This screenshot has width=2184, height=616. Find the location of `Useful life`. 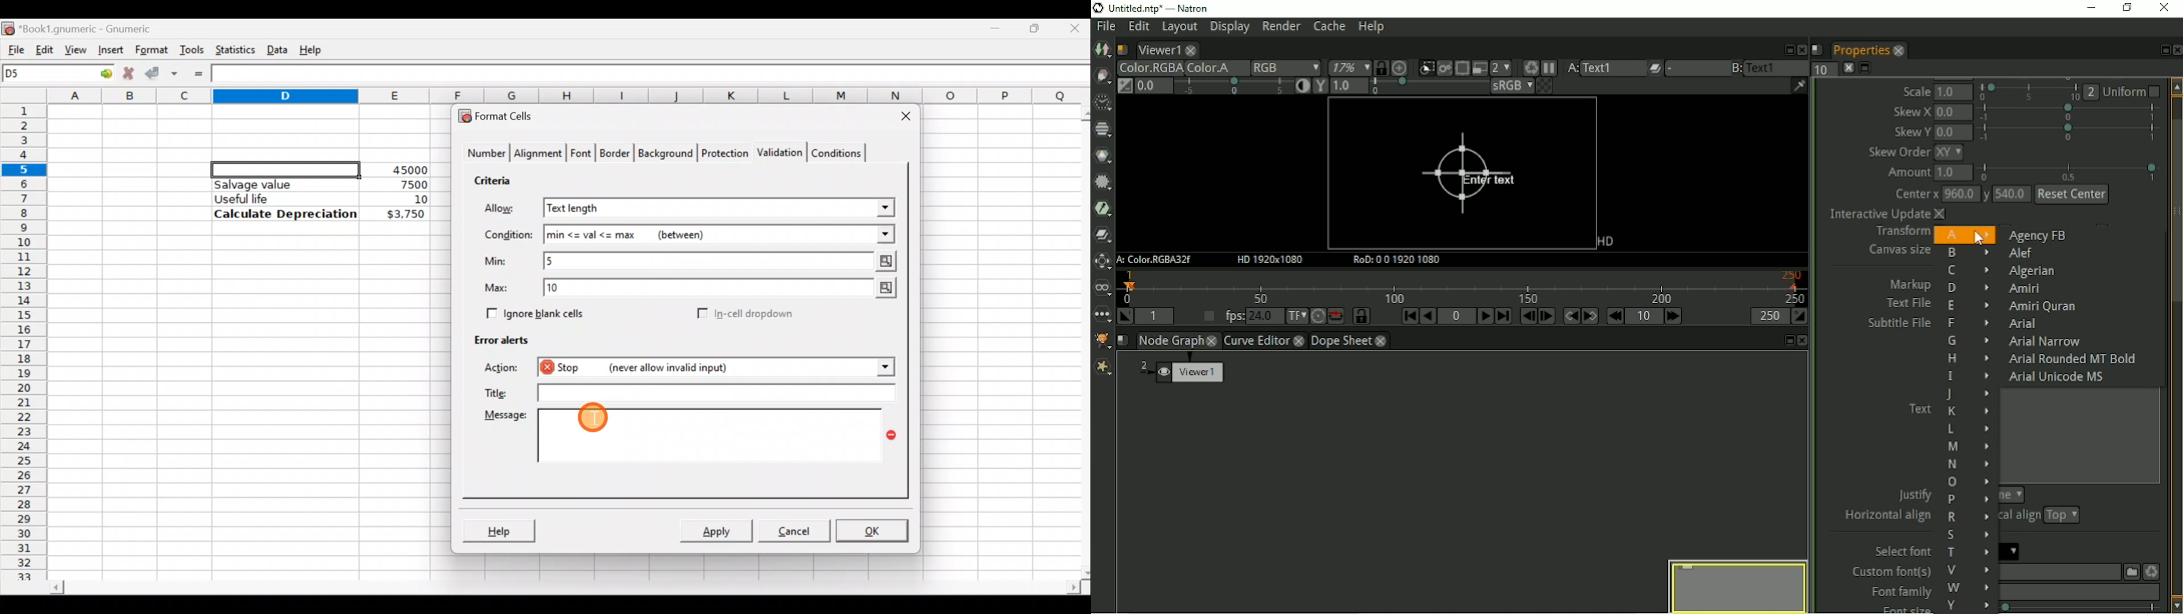

Useful life is located at coordinates (279, 198).